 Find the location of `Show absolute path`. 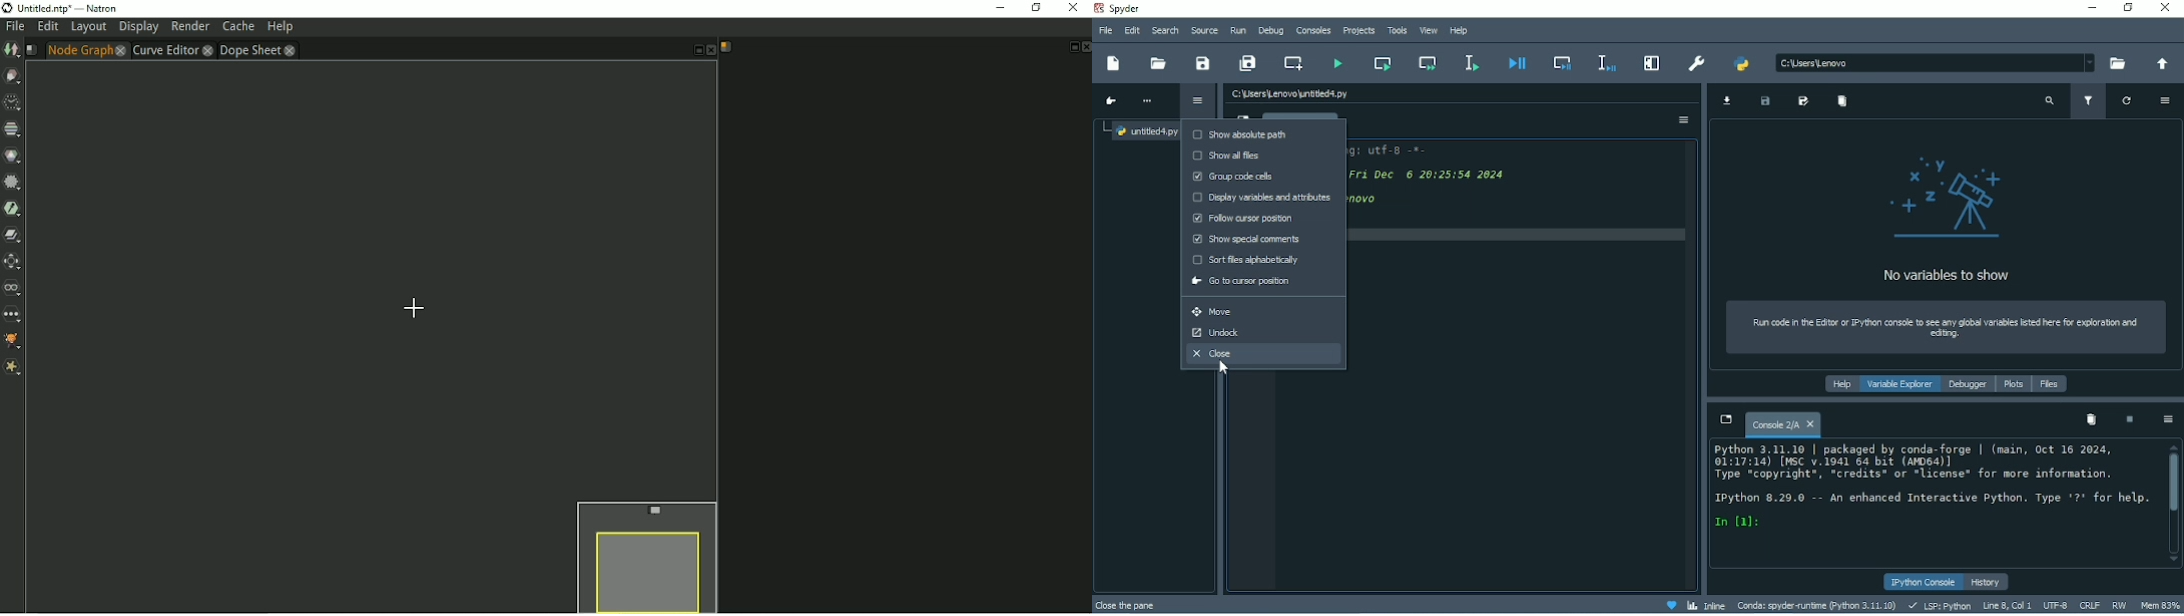

Show absolute path is located at coordinates (1242, 134).